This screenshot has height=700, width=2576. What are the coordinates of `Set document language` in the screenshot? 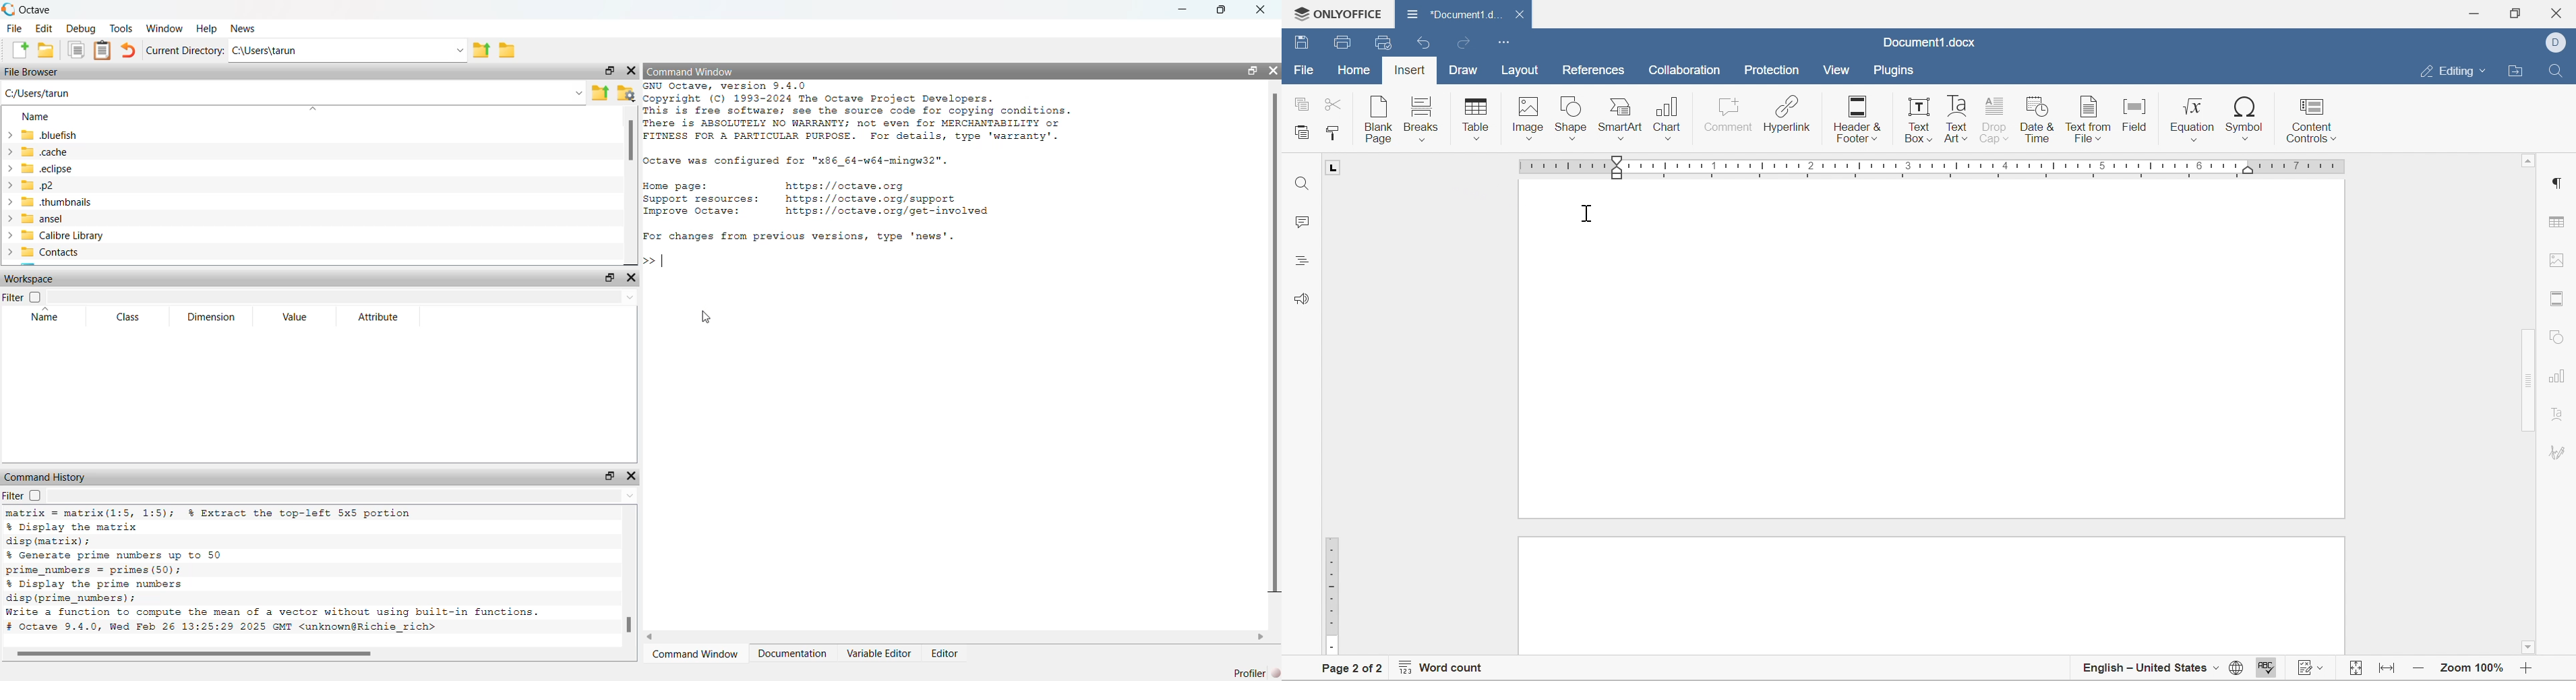 It's located at (2236, 670).